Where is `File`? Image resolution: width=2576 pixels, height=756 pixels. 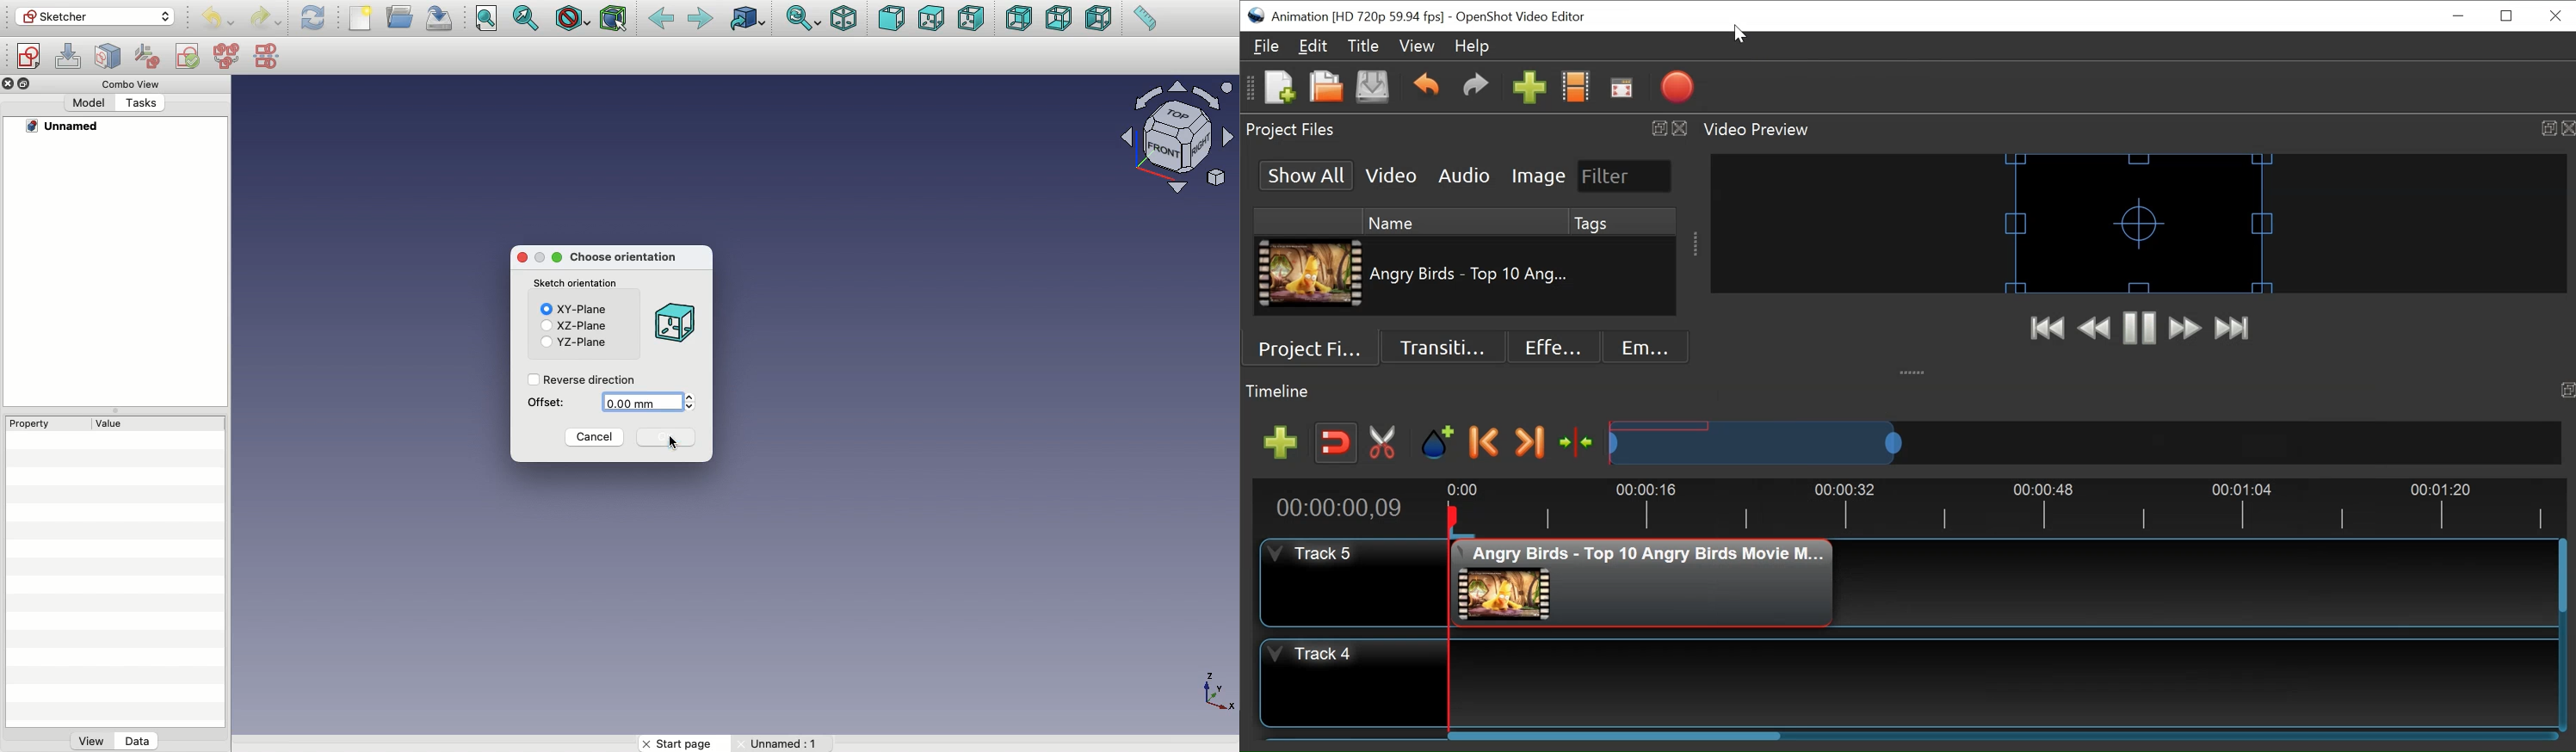 File is located at coordinates (1267, 46).